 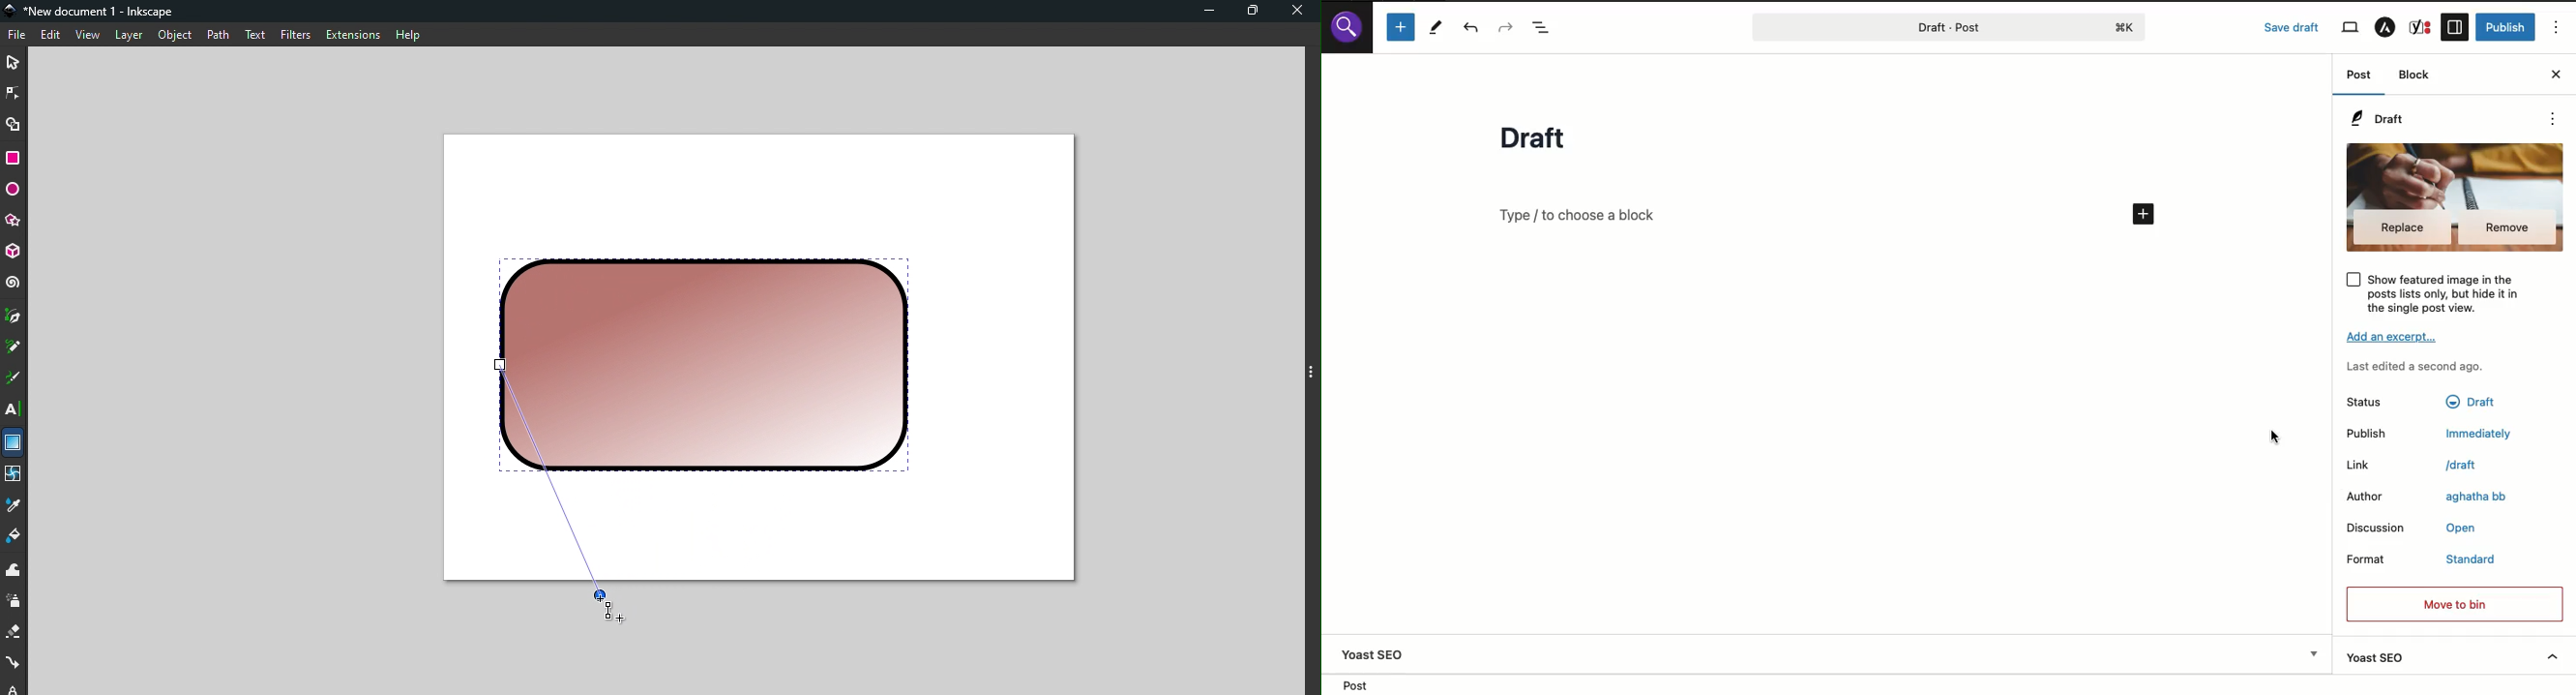 What do you see at coordinates (2366, 433) in the screenshot?
I see `Publish` at bounding box center [2366, 433].